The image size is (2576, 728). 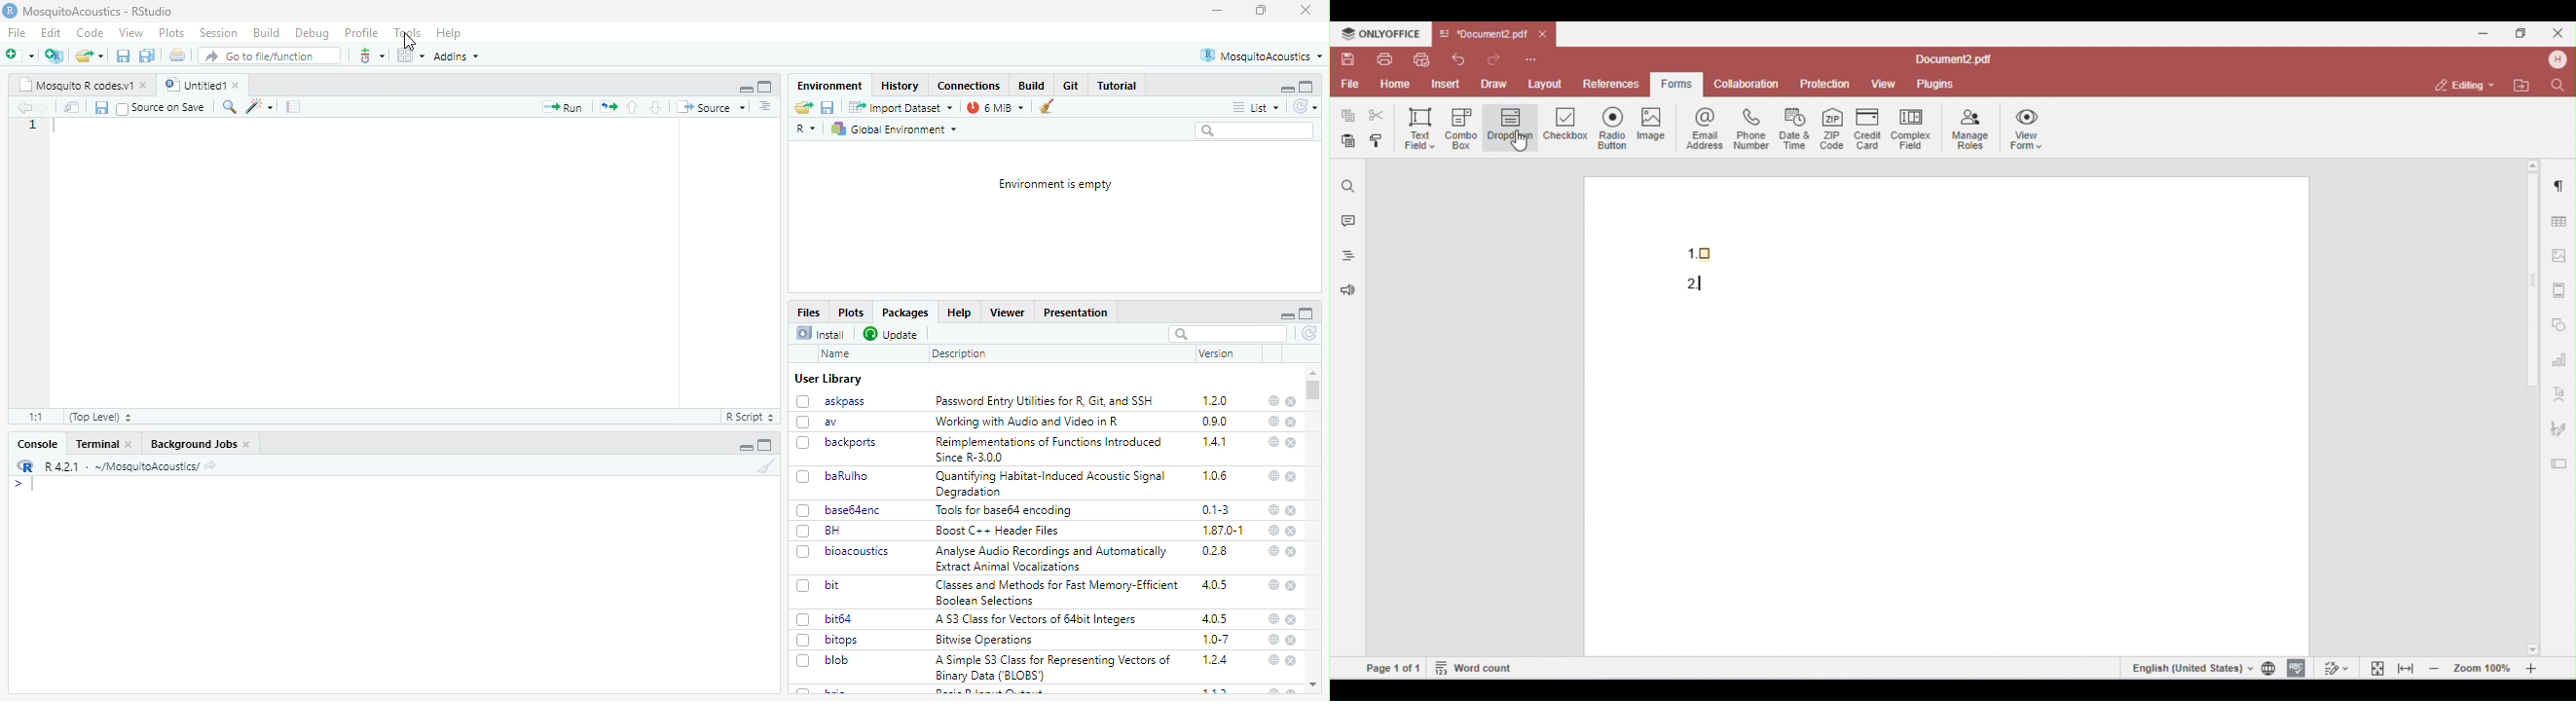 What do you see at coordinates (97, 444) in the screenshot?
I see `Terminal` at bounding box center [97, 444].